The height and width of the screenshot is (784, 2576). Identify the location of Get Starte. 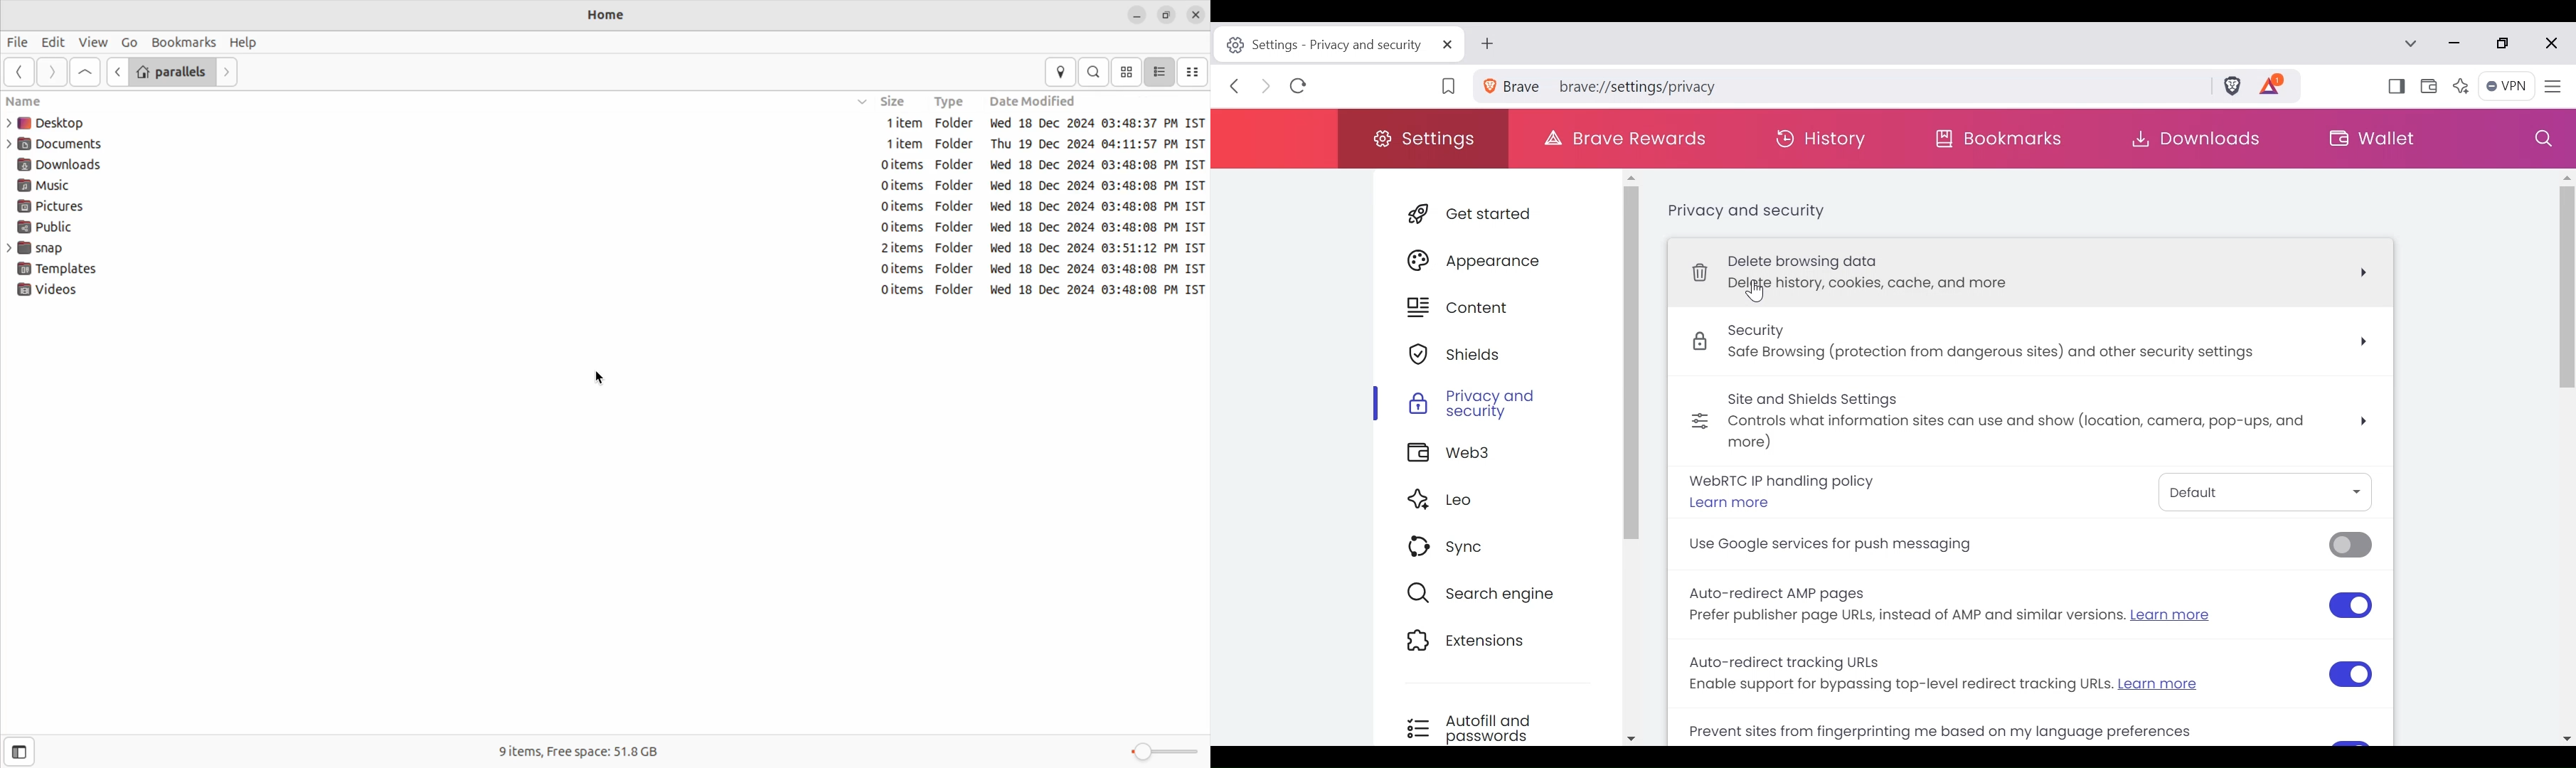
(1499, 217).